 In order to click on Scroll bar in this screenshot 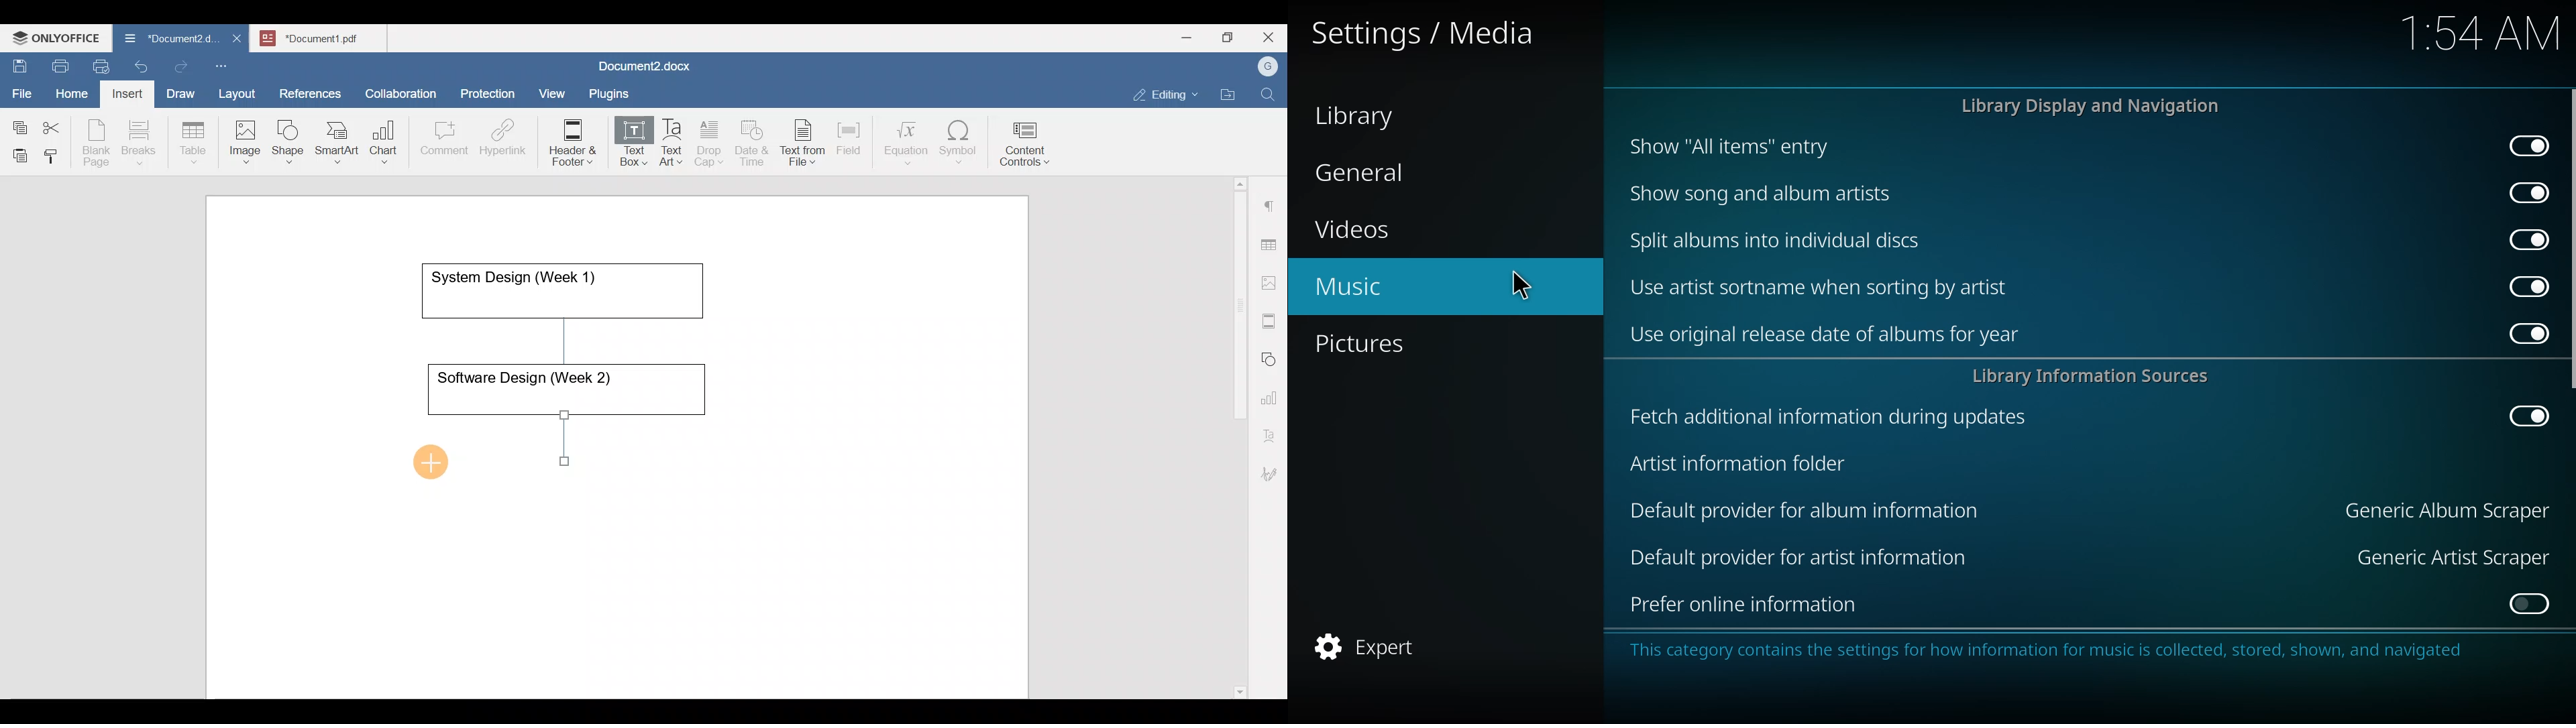, I will do `click(1235, 435)`.